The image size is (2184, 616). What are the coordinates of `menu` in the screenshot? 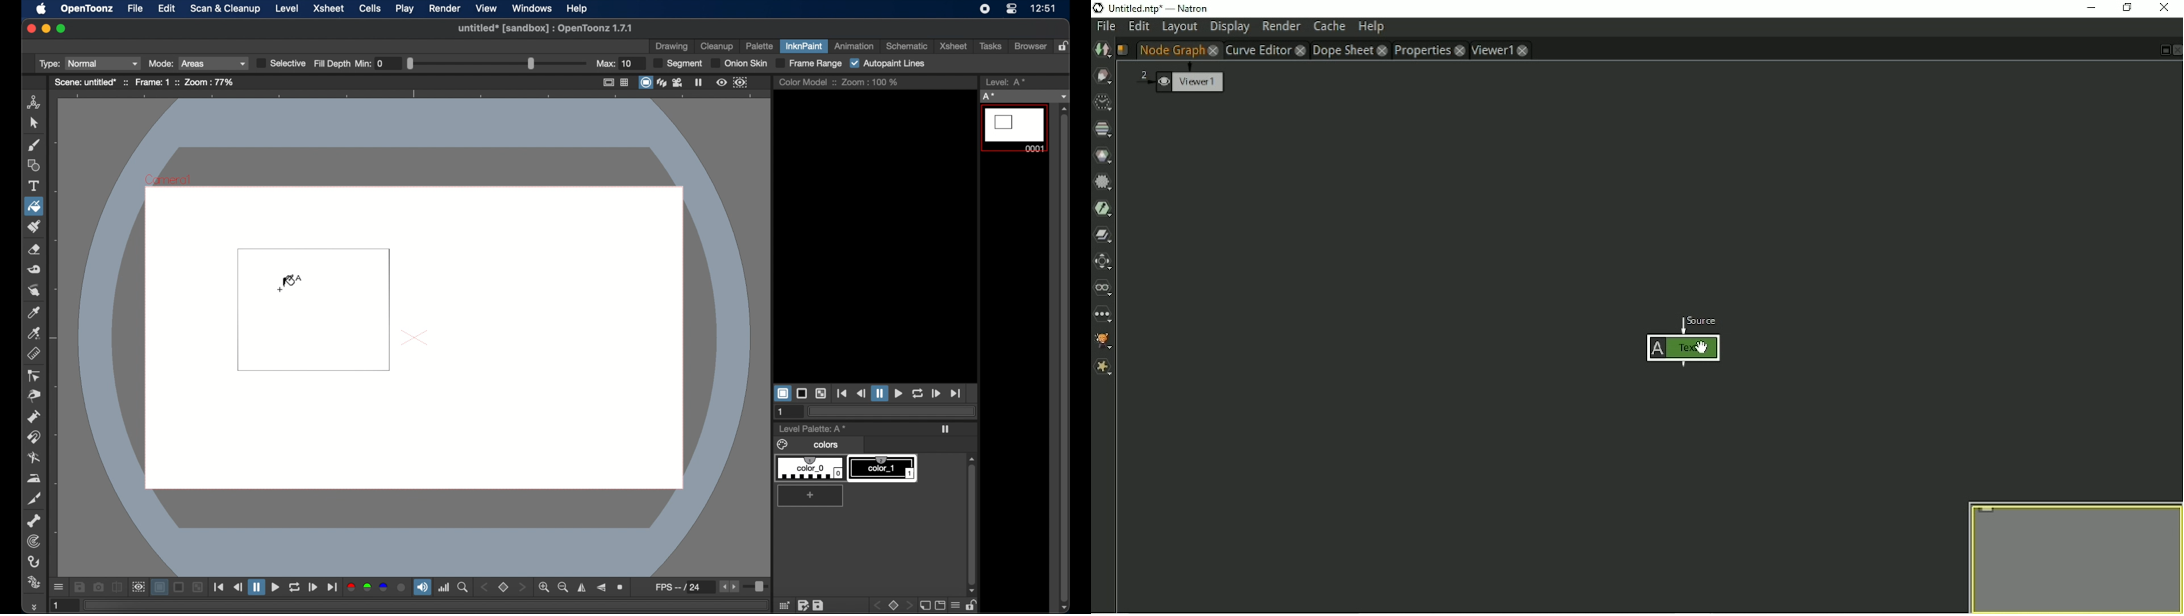 It's located at (955, 605).